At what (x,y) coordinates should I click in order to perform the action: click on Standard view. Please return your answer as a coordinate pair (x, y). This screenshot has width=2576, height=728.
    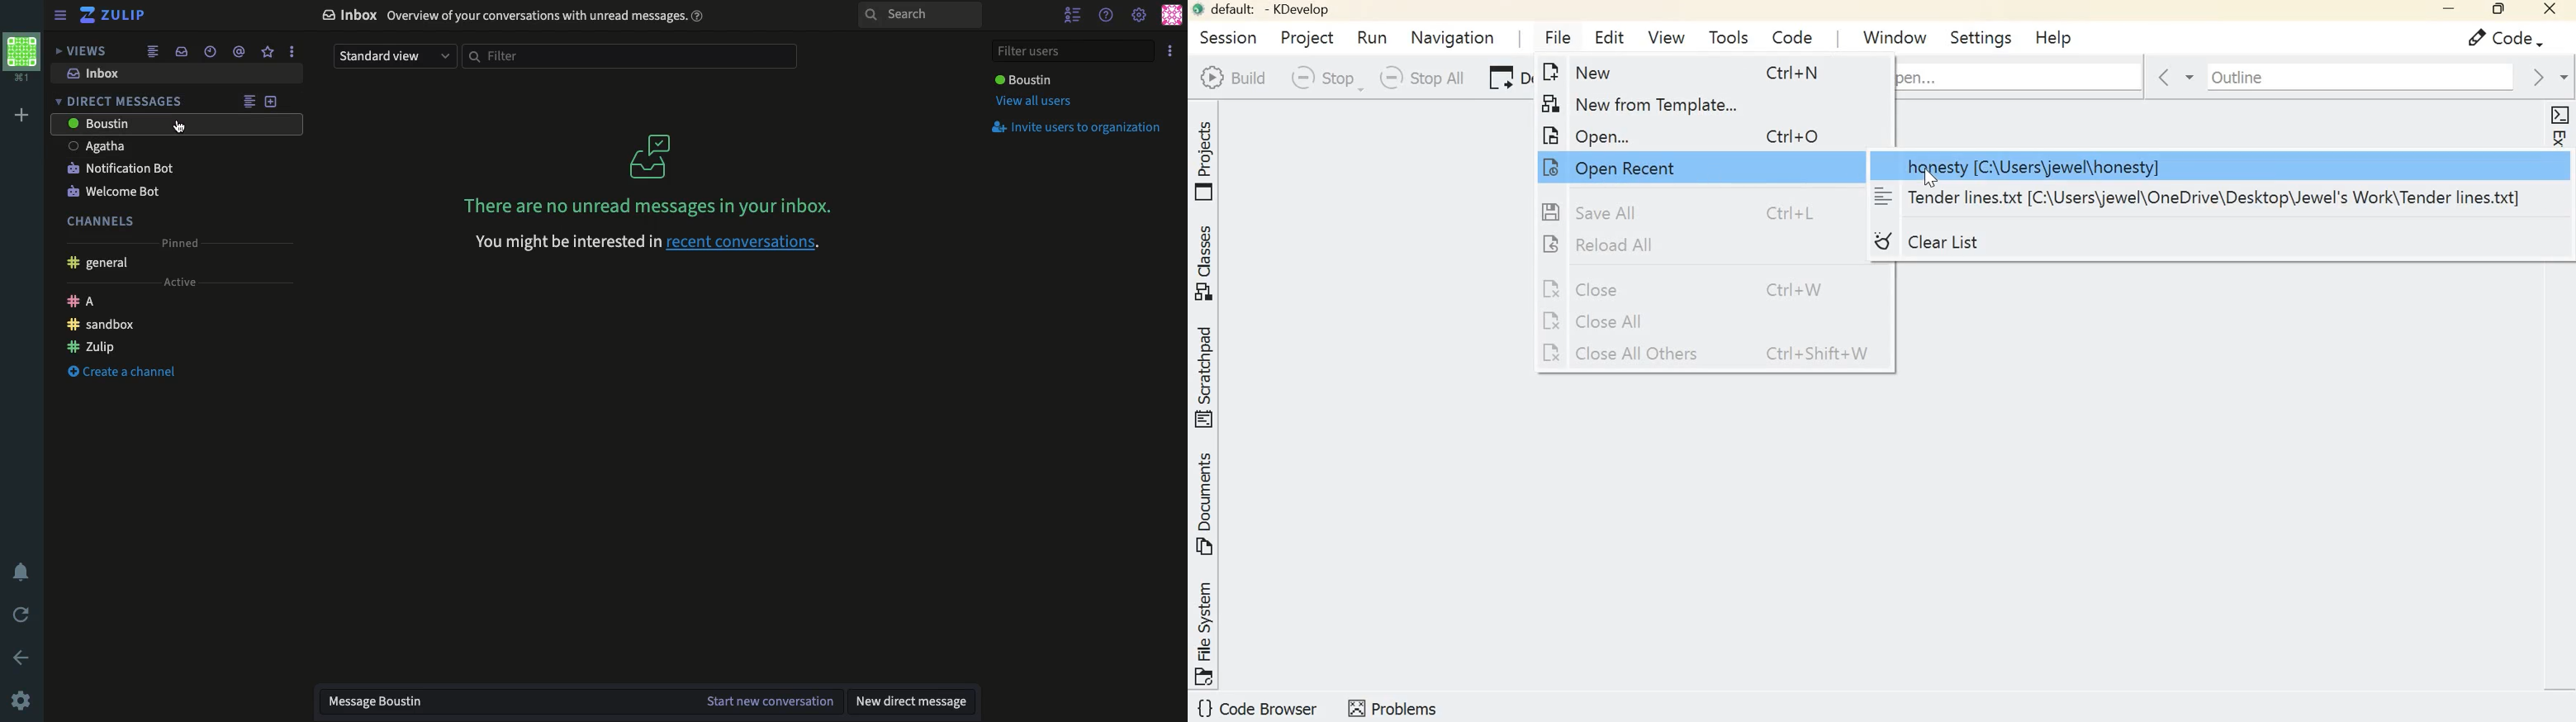
    Looking at the image, I should click on (396, 57).